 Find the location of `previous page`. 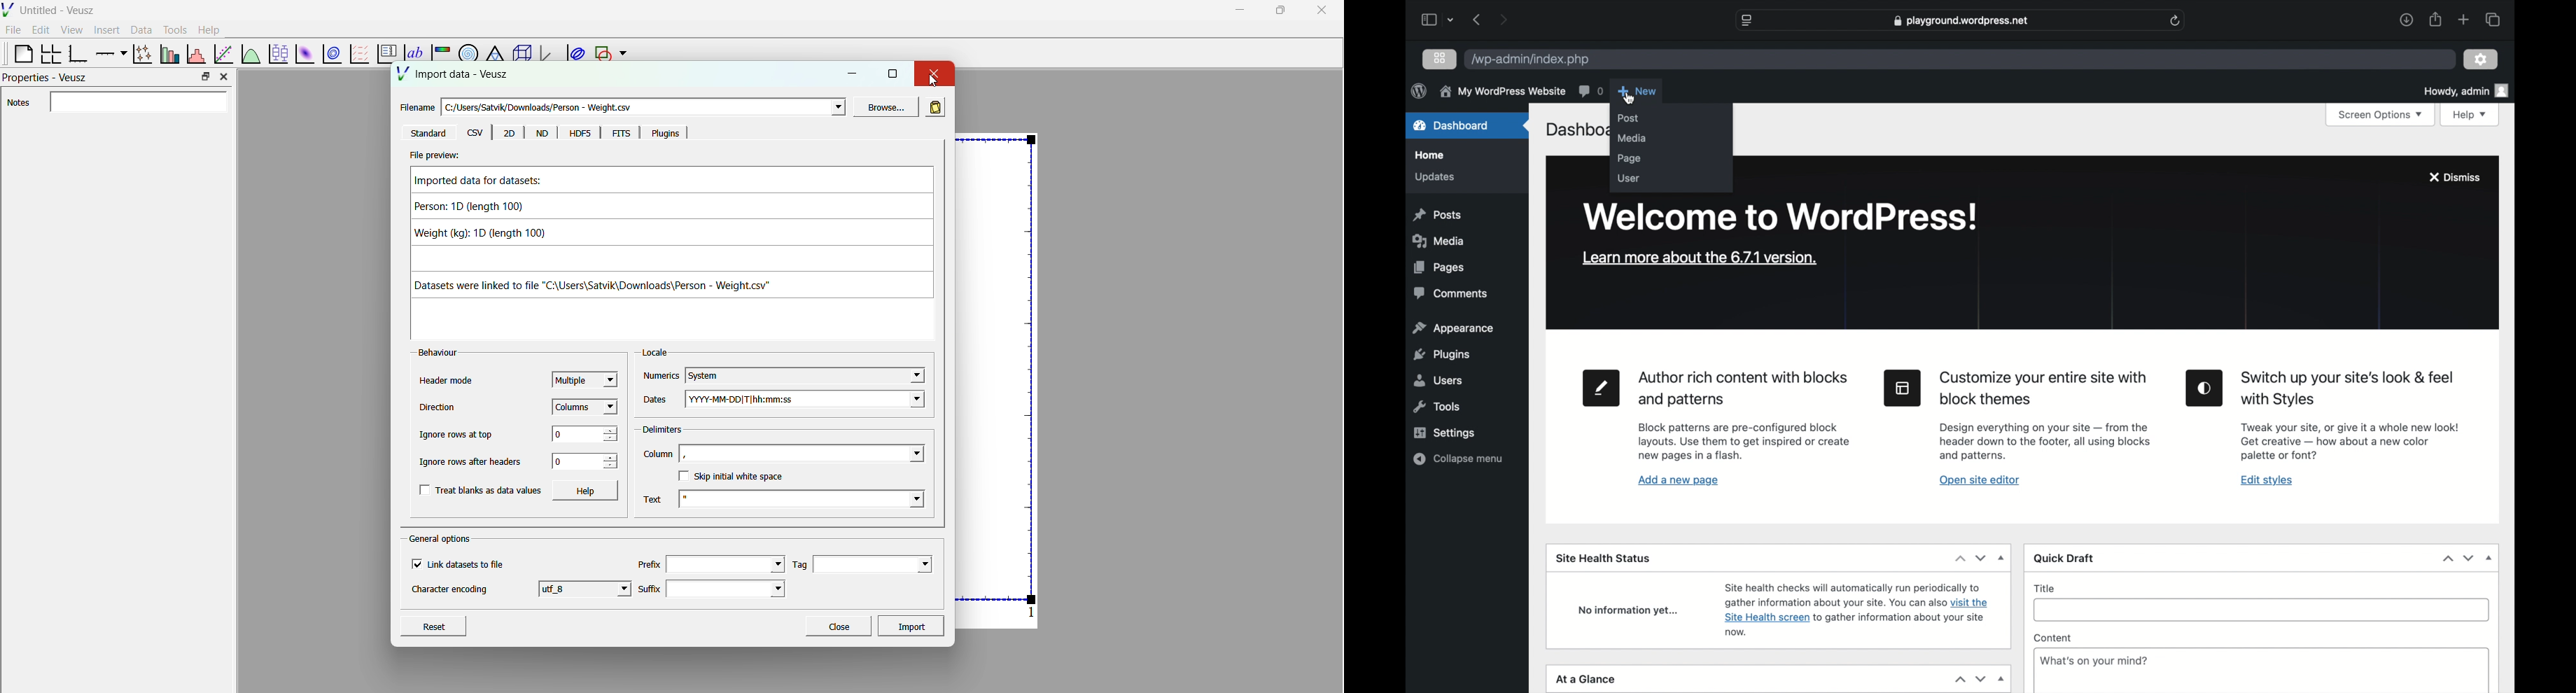

previous page is located at coordinates (1477, 19).